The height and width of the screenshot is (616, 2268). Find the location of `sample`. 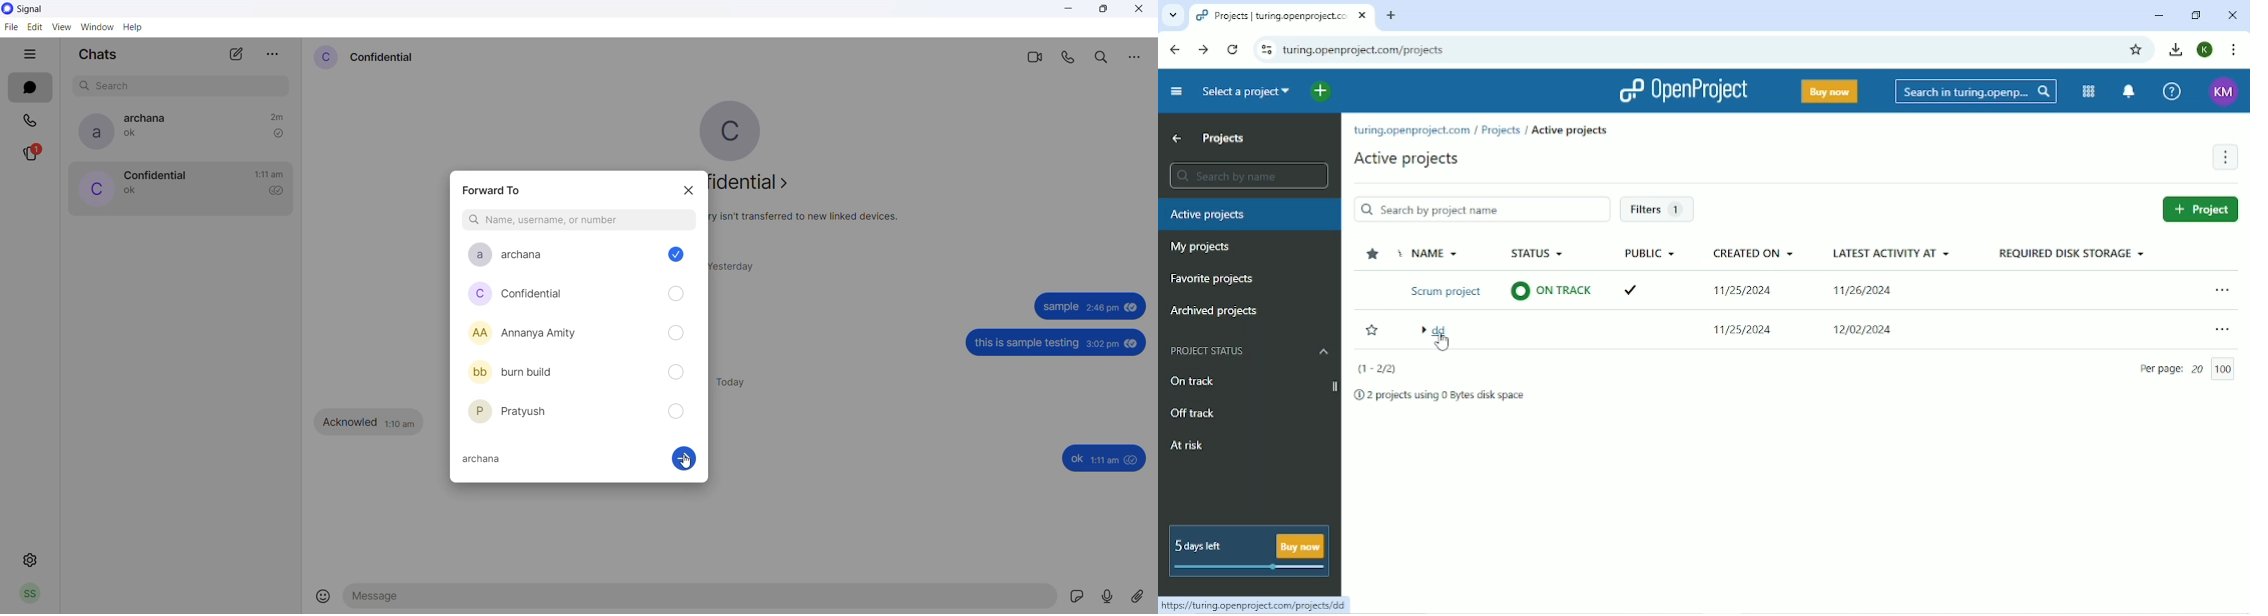

sample is located at coordinates (1059, 308).